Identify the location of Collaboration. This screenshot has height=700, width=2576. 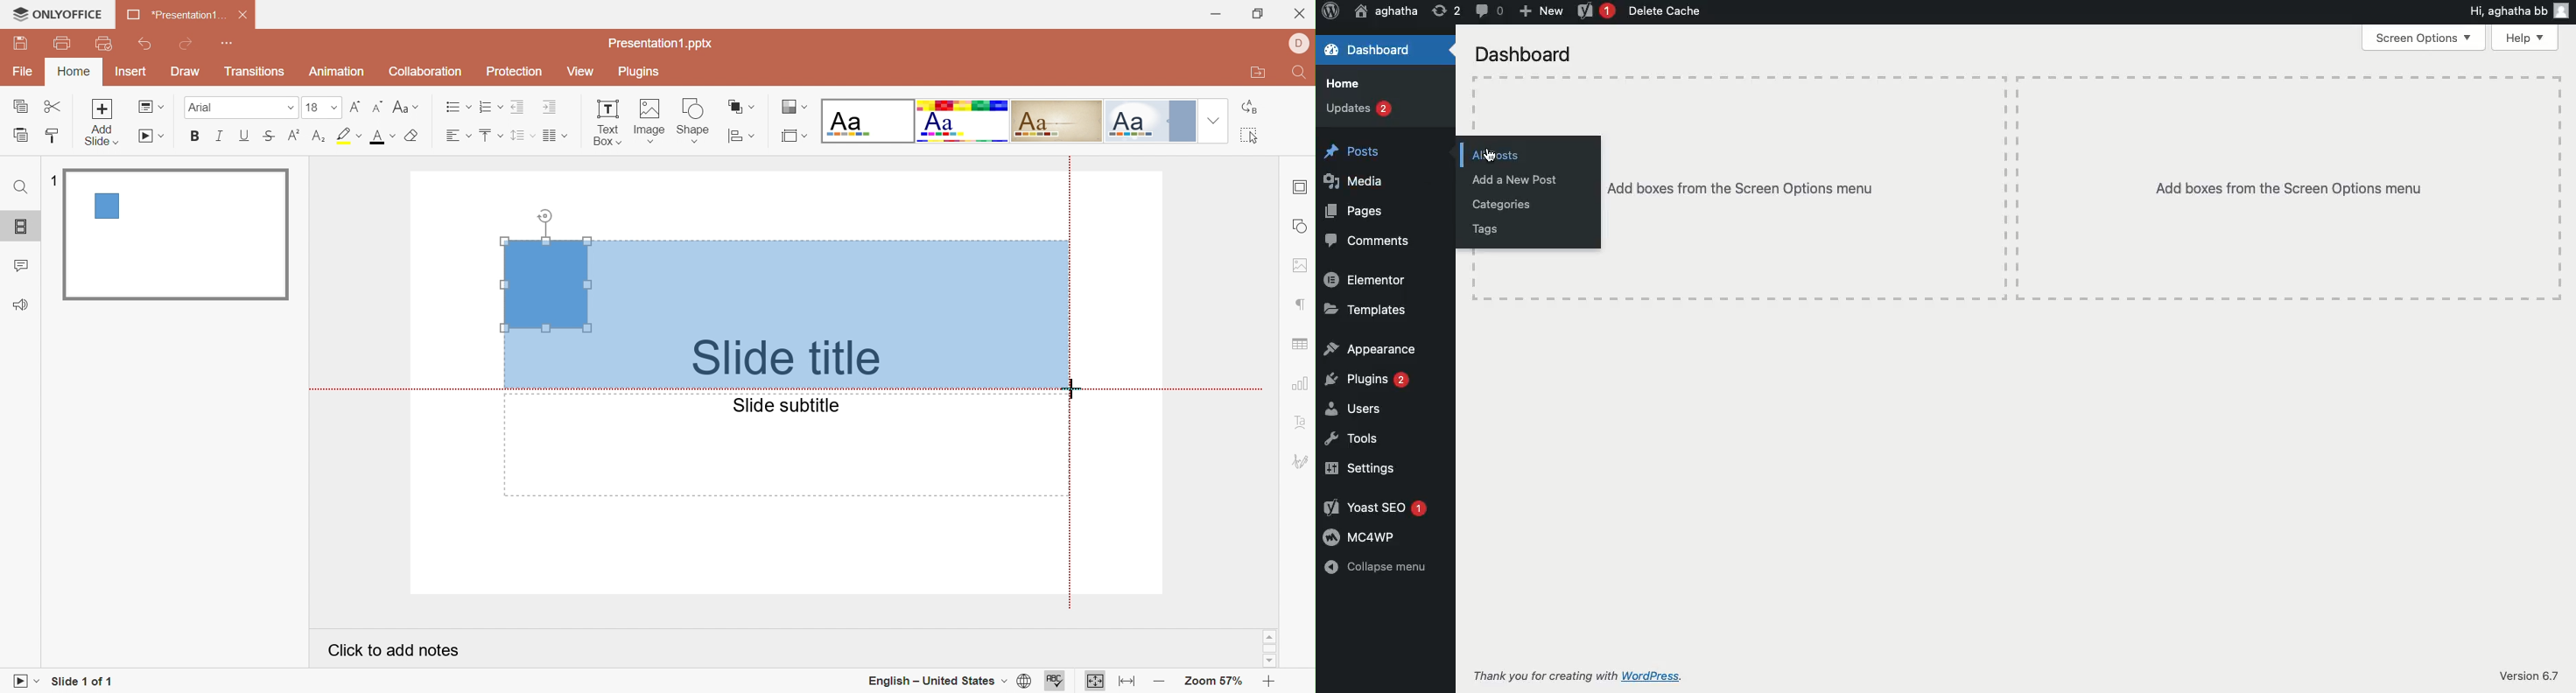
(423, 72).